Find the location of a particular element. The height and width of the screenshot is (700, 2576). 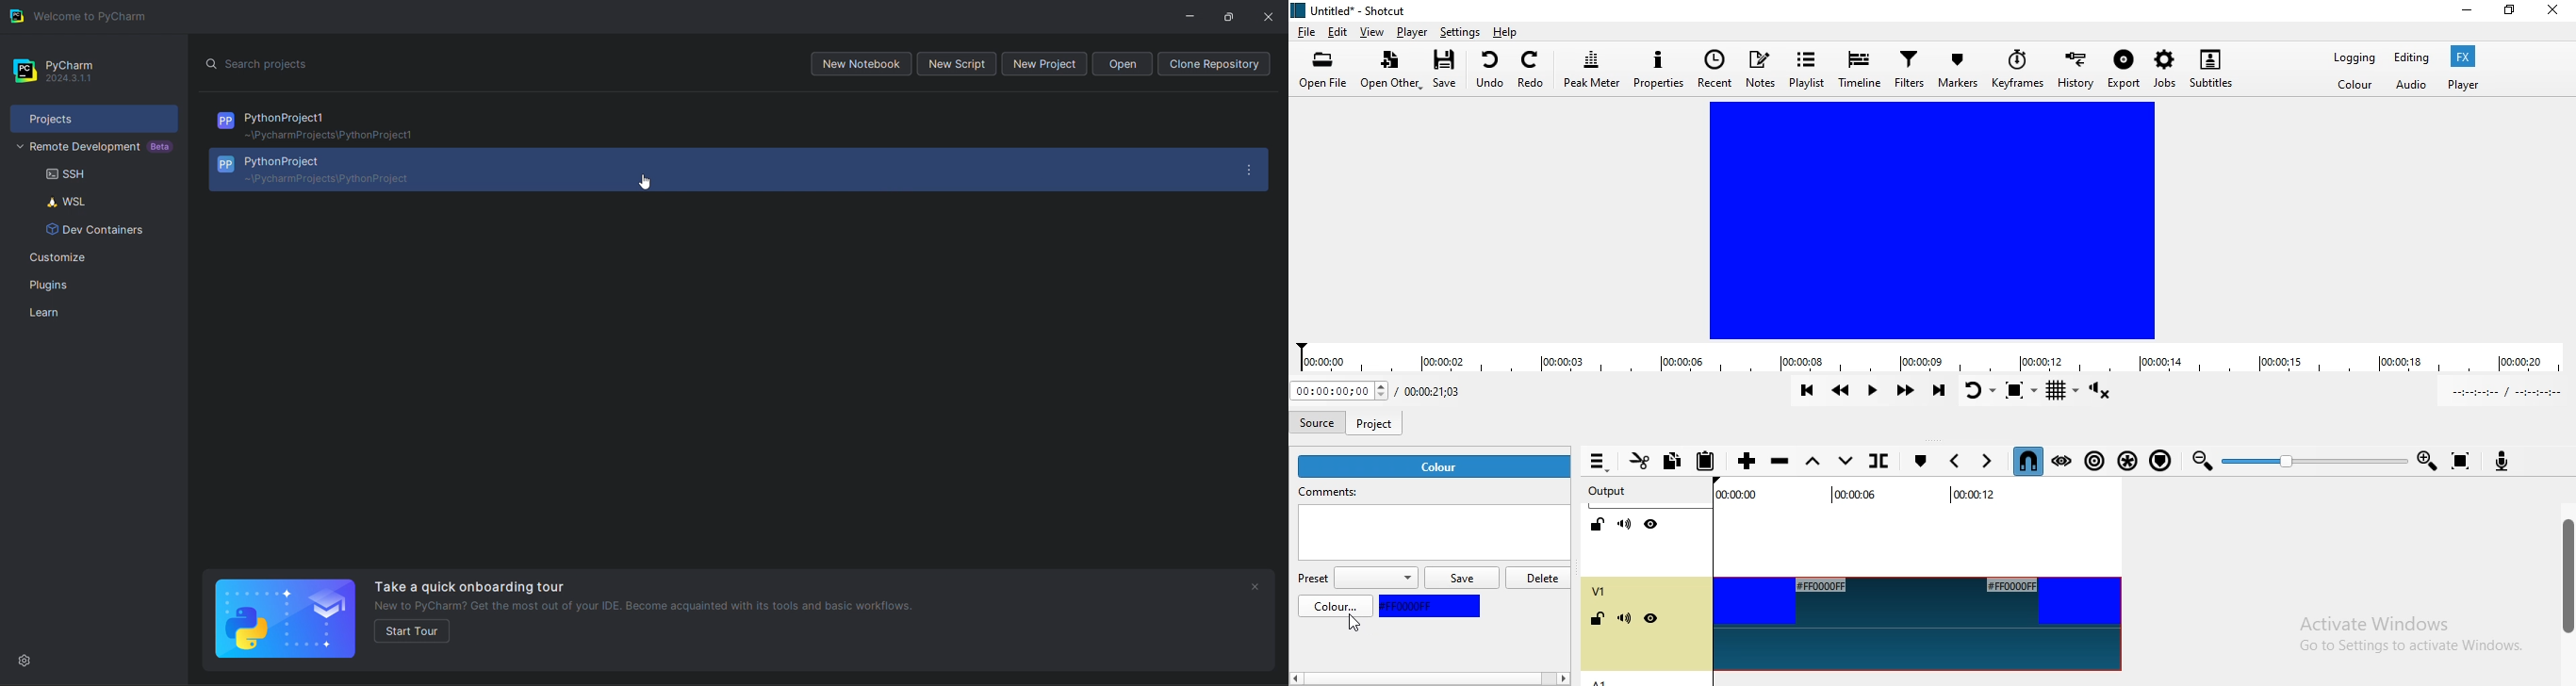

preset is located at coordinates (1356, 579).